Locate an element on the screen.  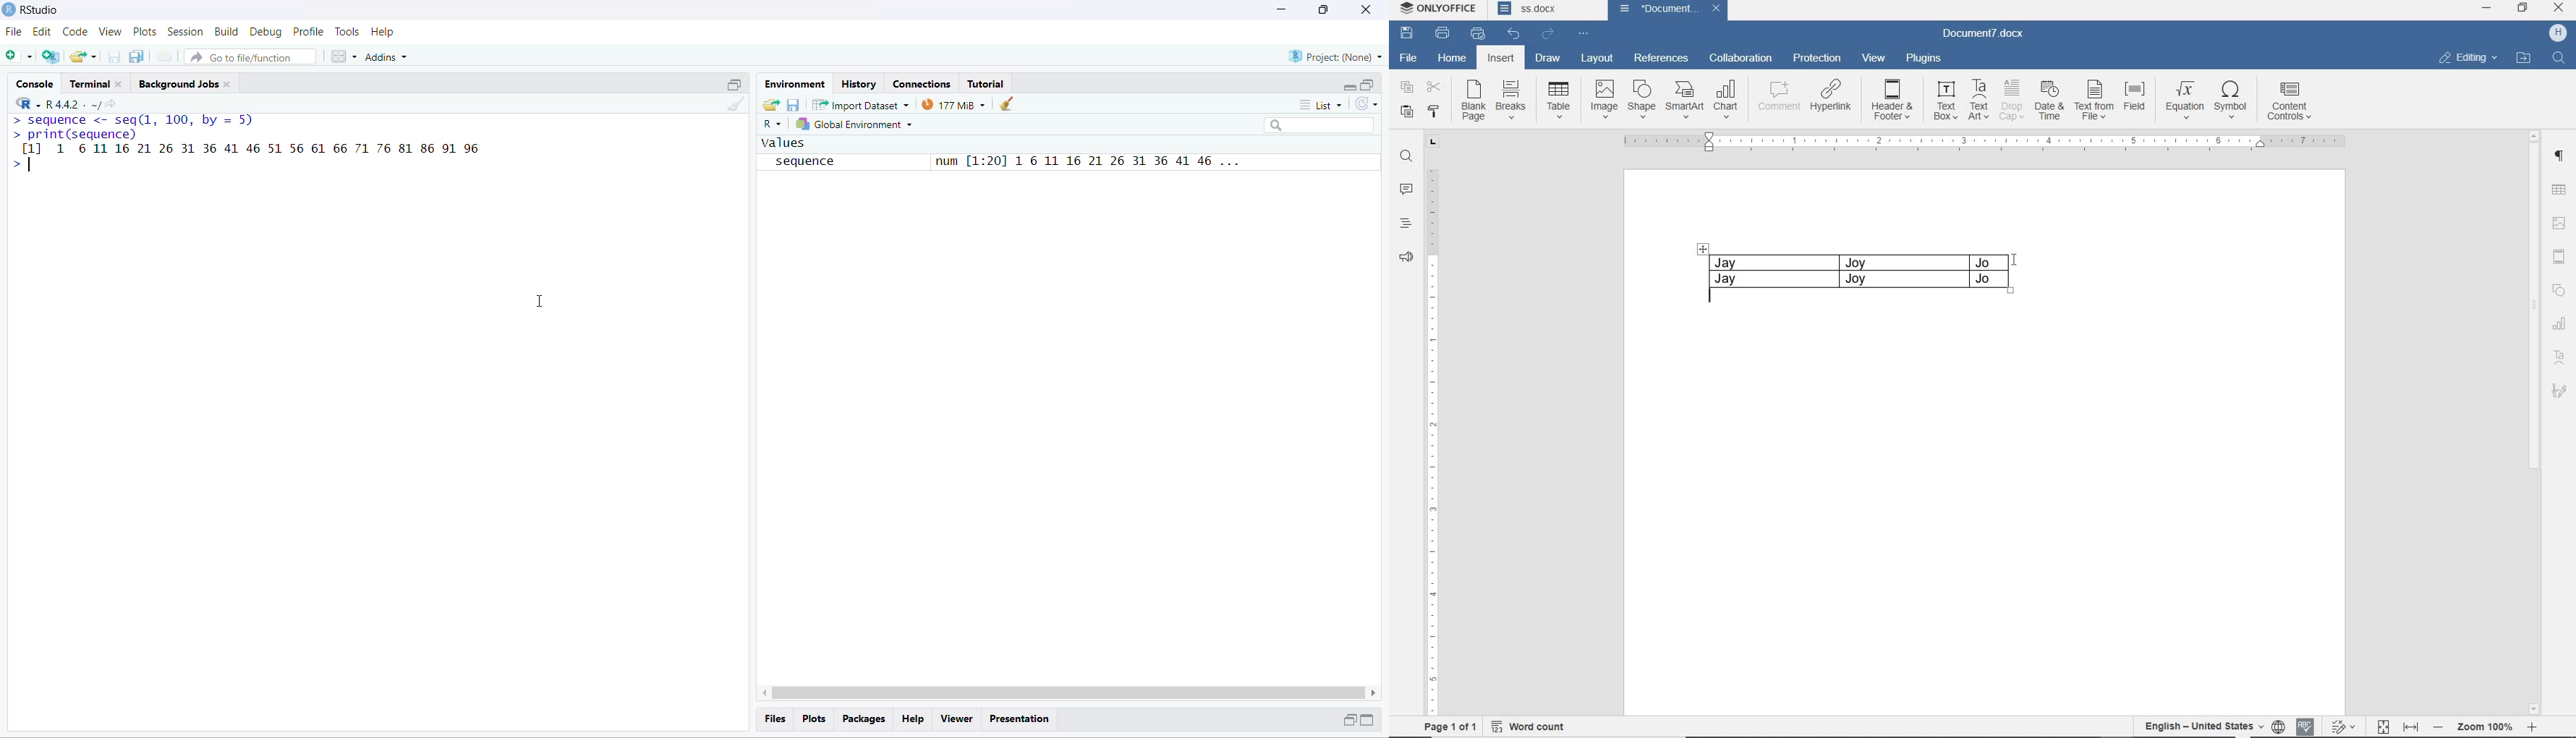
OPEN FILE LOCATION is located at coordinates (2524, 61).